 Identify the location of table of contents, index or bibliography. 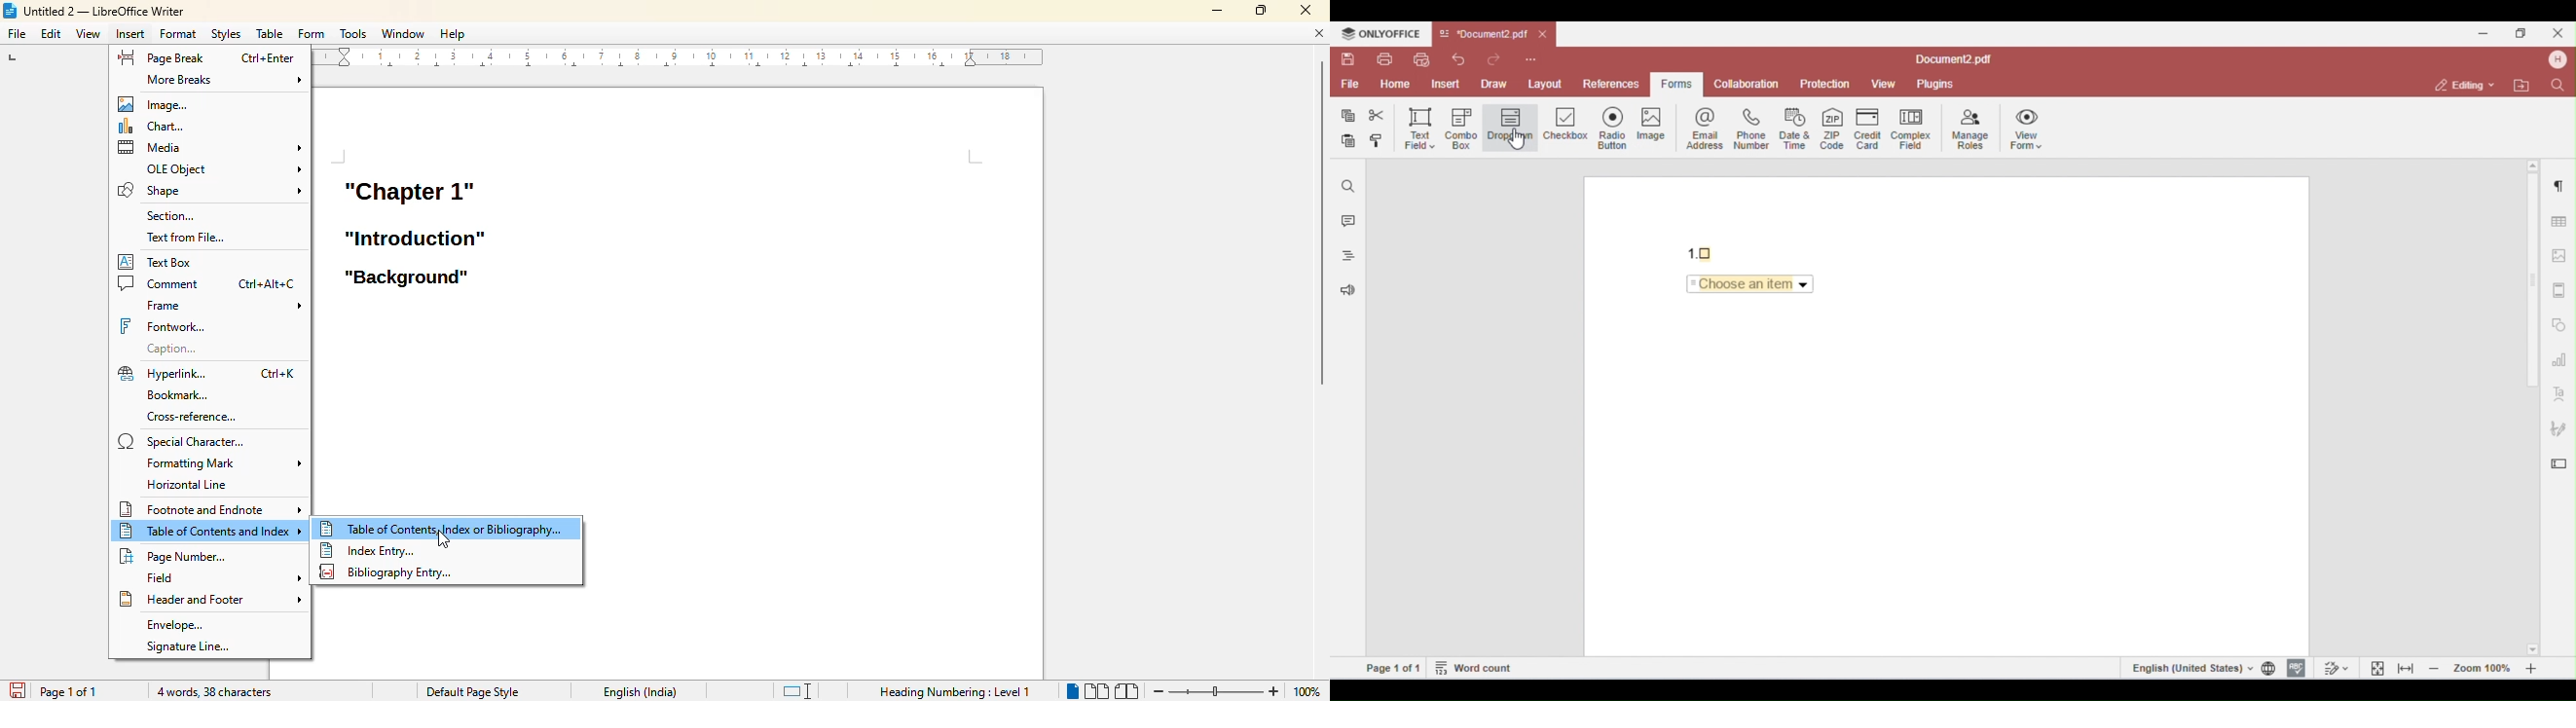
(443, 529).